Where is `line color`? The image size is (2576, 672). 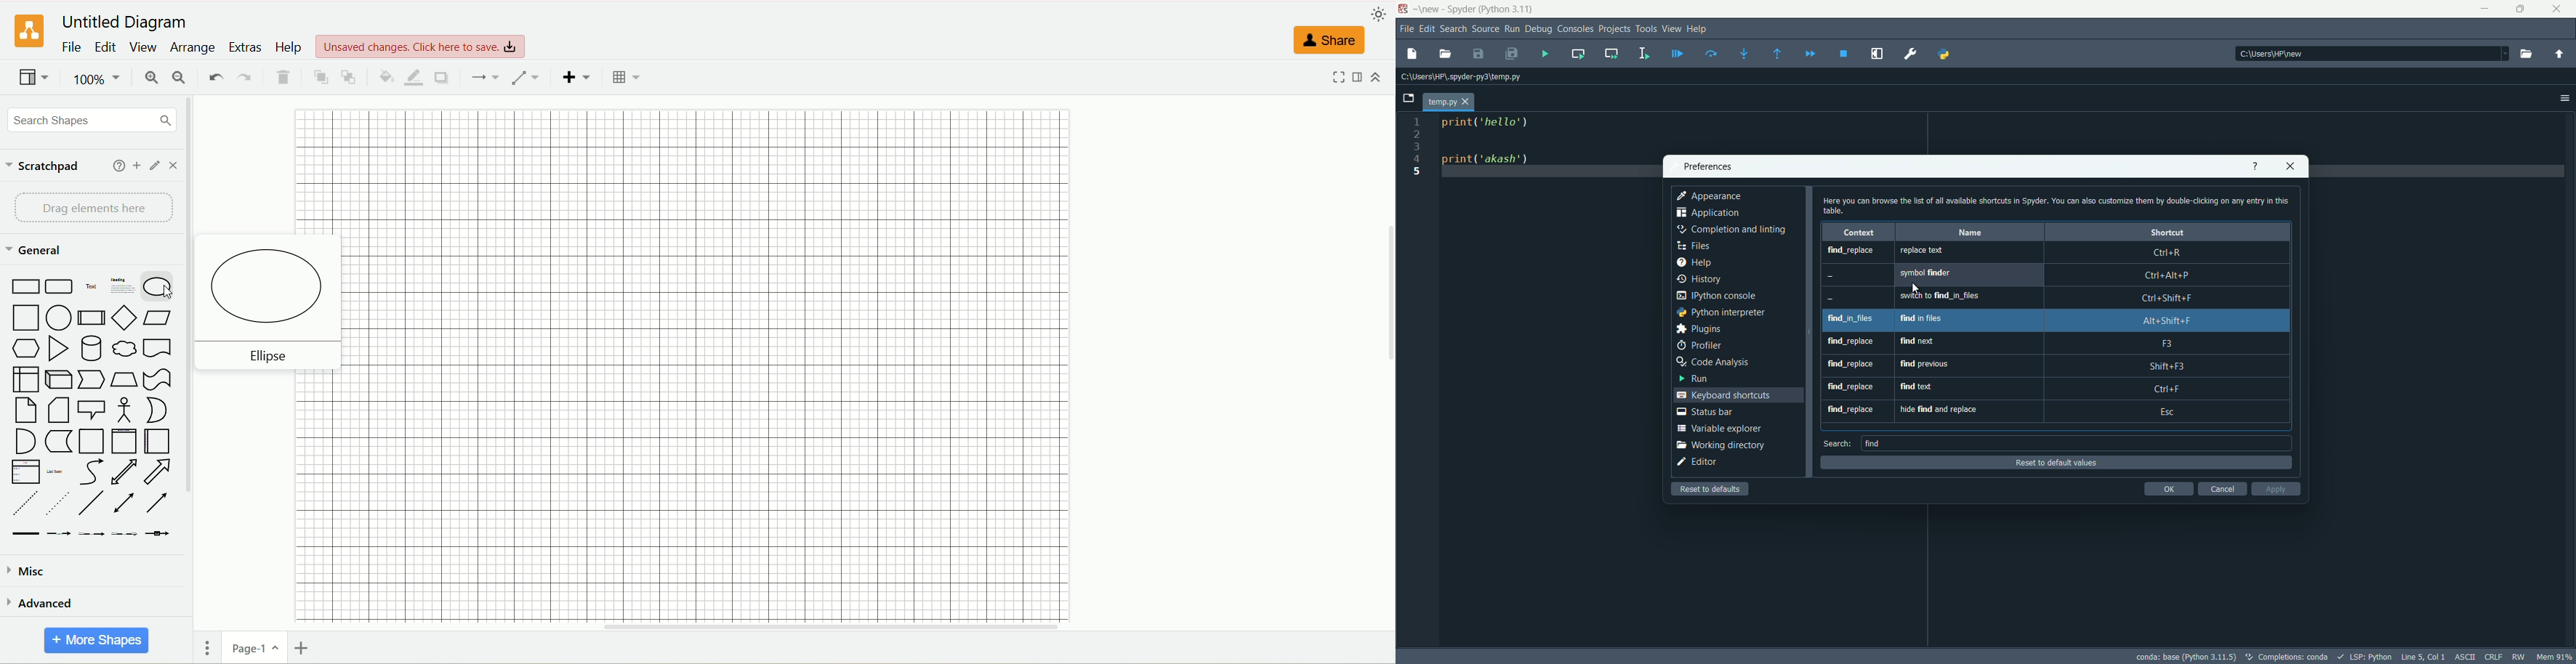 line color is located at coordinates (414, 78).